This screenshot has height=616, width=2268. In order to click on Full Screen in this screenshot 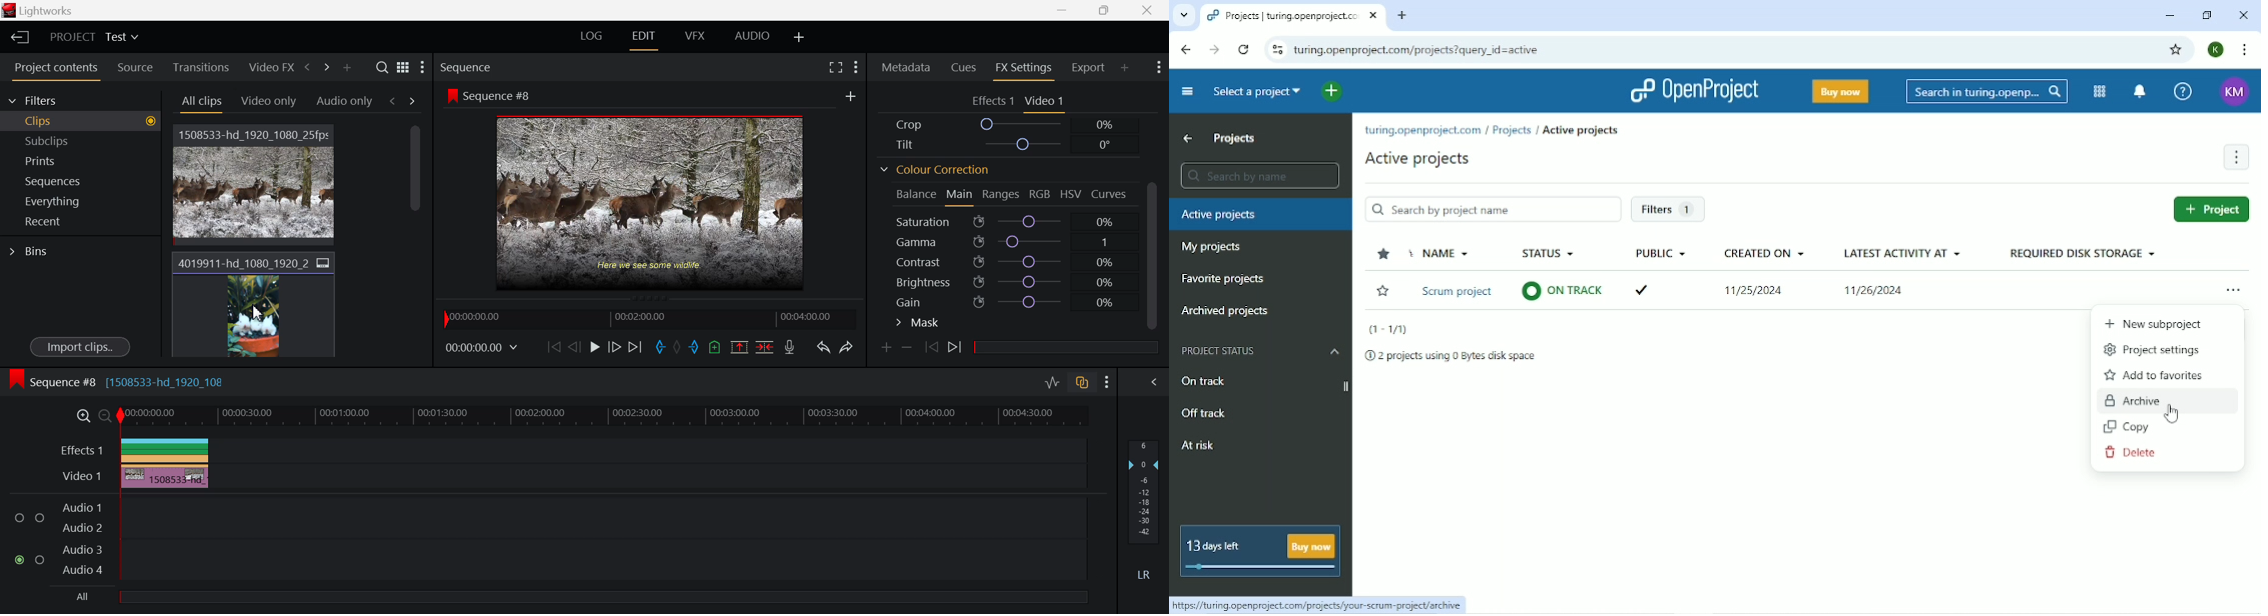, I will do `click(836, 66)`.